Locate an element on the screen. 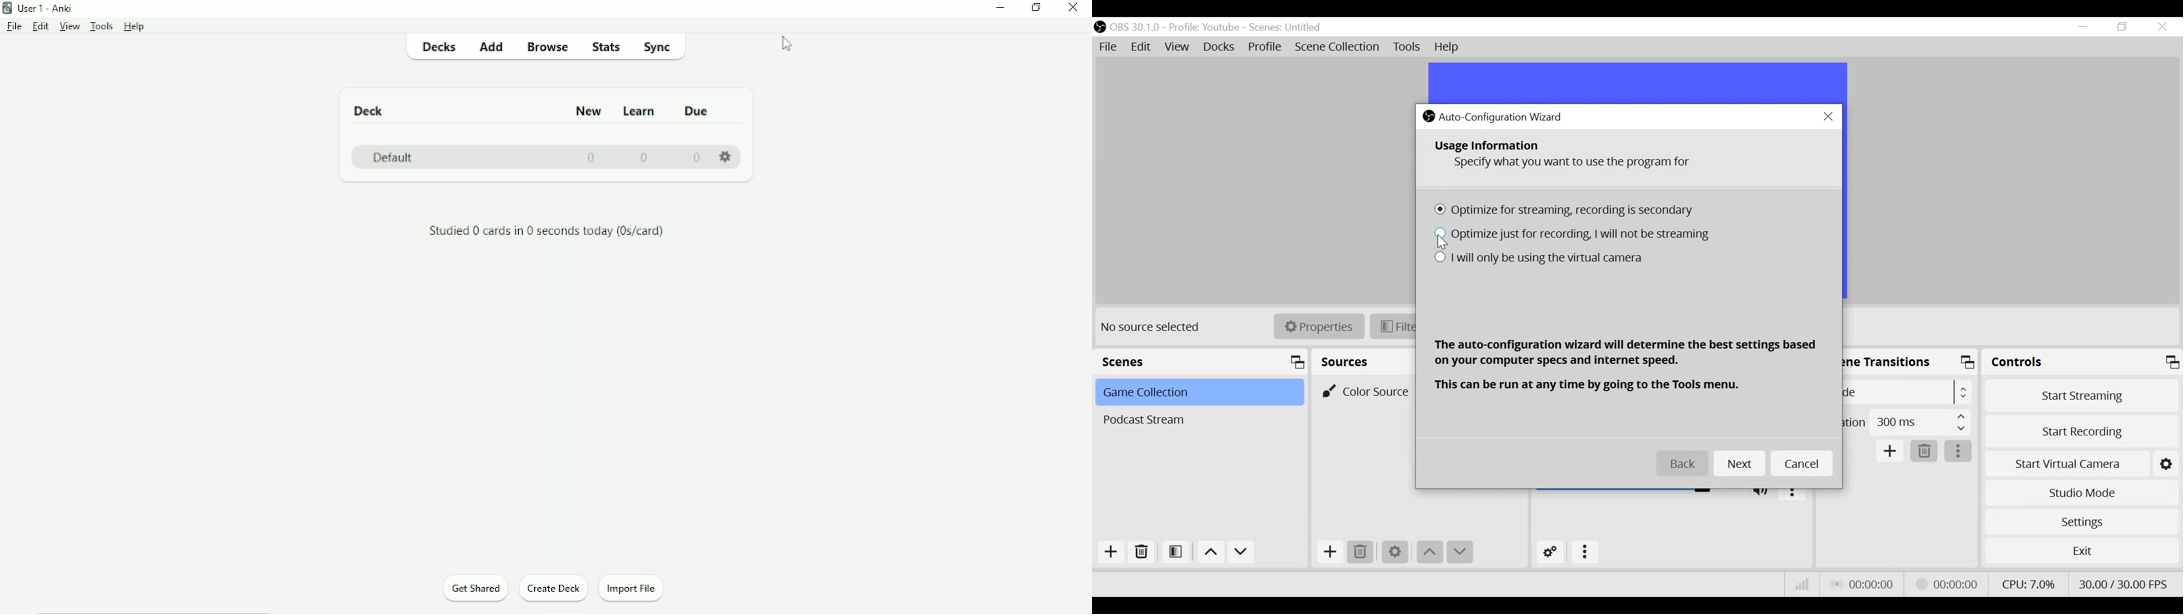 Image resolution: width=2184 pixels, height=616 pixels. Edit is located at coordinates (1142, 48).